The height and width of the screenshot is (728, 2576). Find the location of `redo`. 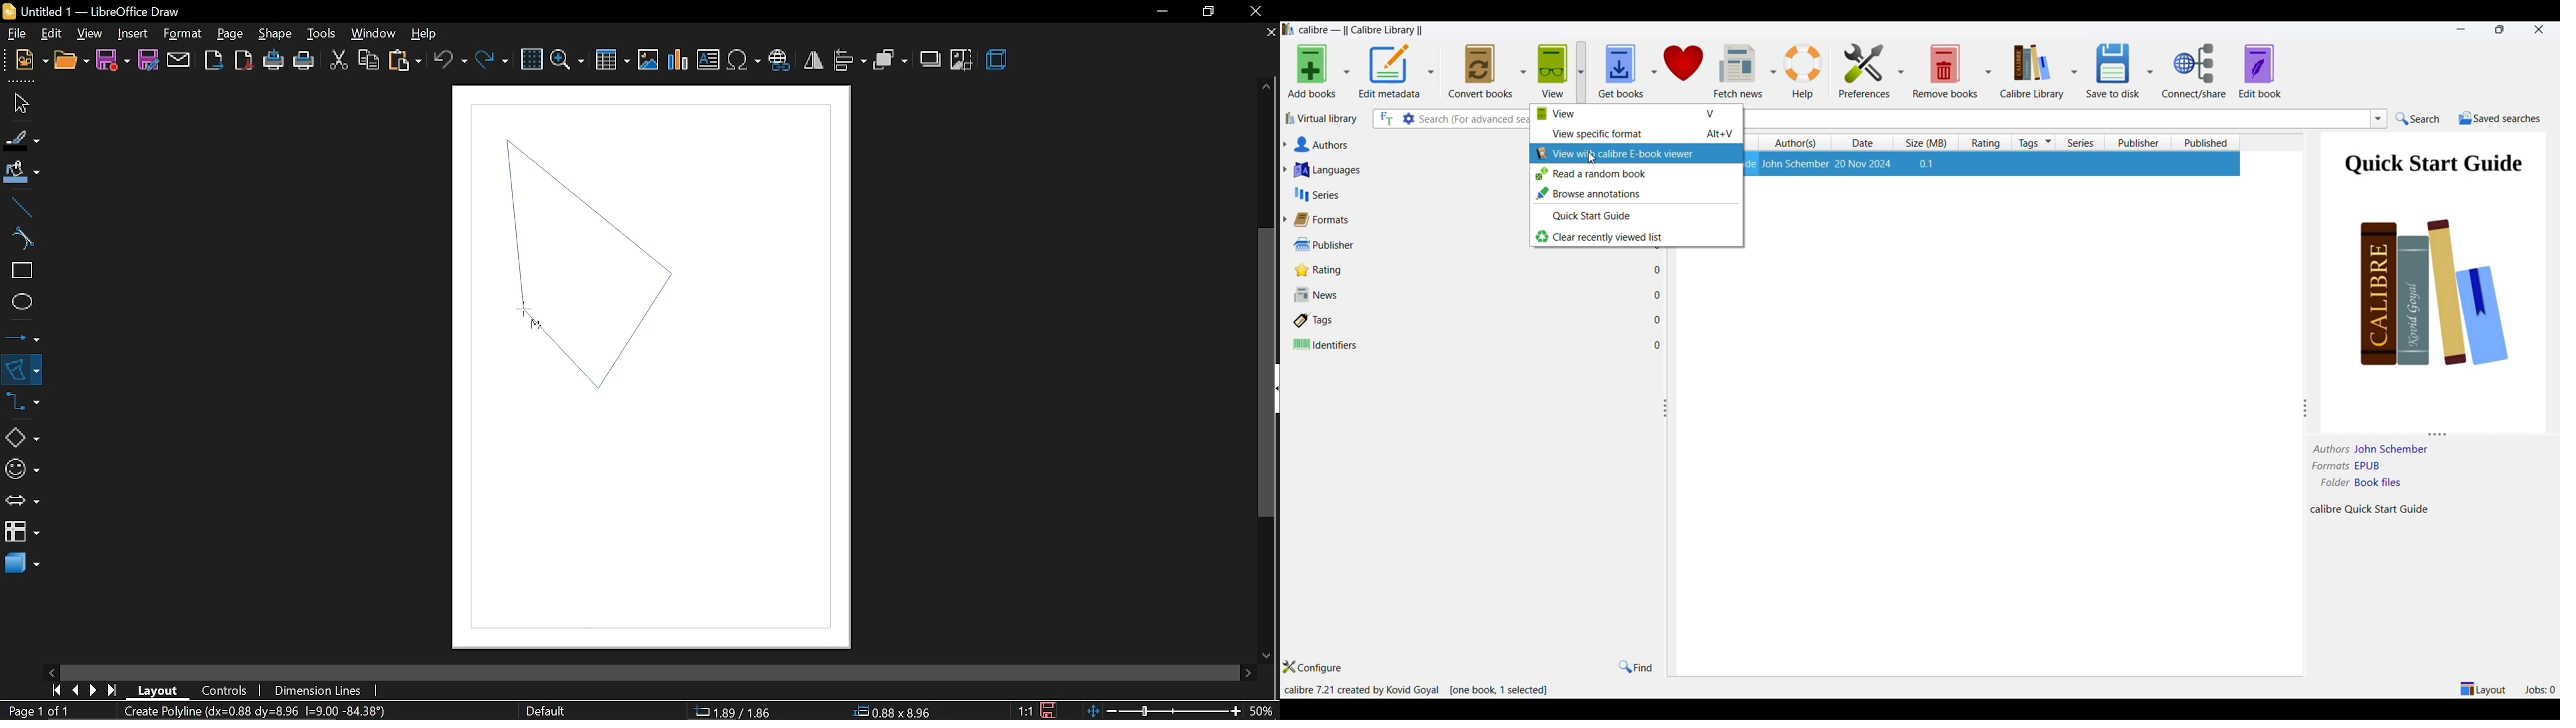

redo is located at coordinates (491, 58).